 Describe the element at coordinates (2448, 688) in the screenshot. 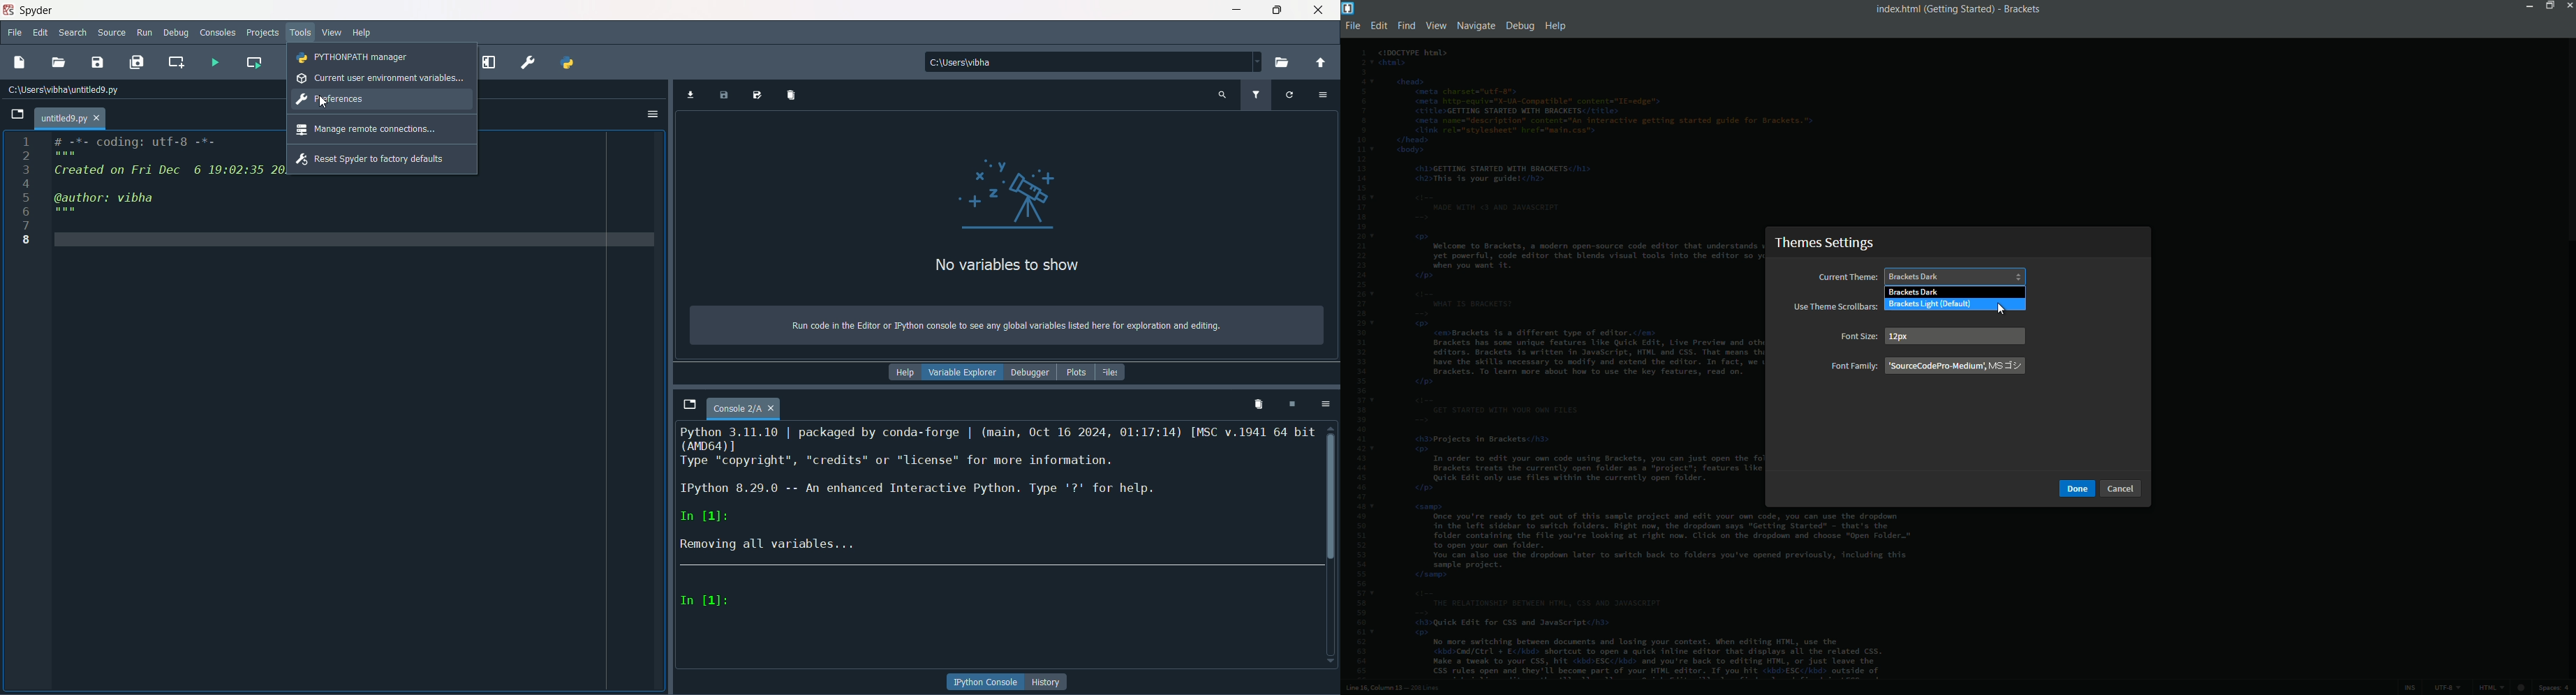

I see `file encoding` at that location.